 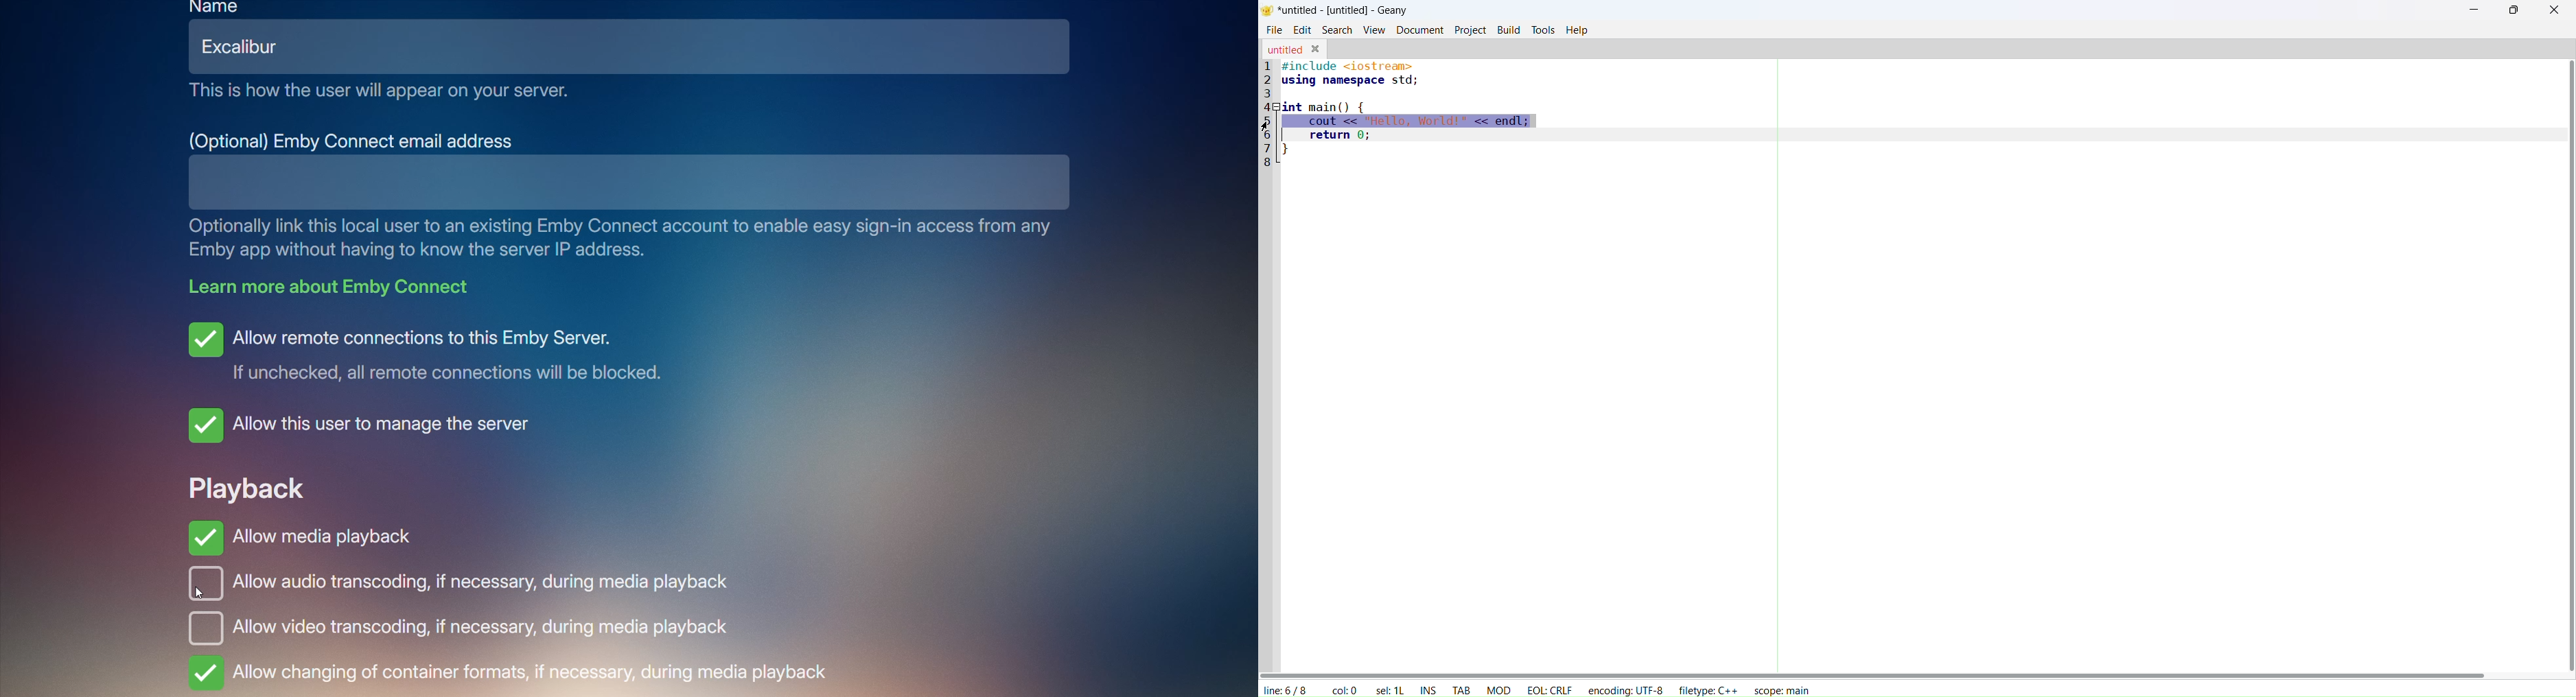 I want to click on close tab, so click(x=1316, y=47).